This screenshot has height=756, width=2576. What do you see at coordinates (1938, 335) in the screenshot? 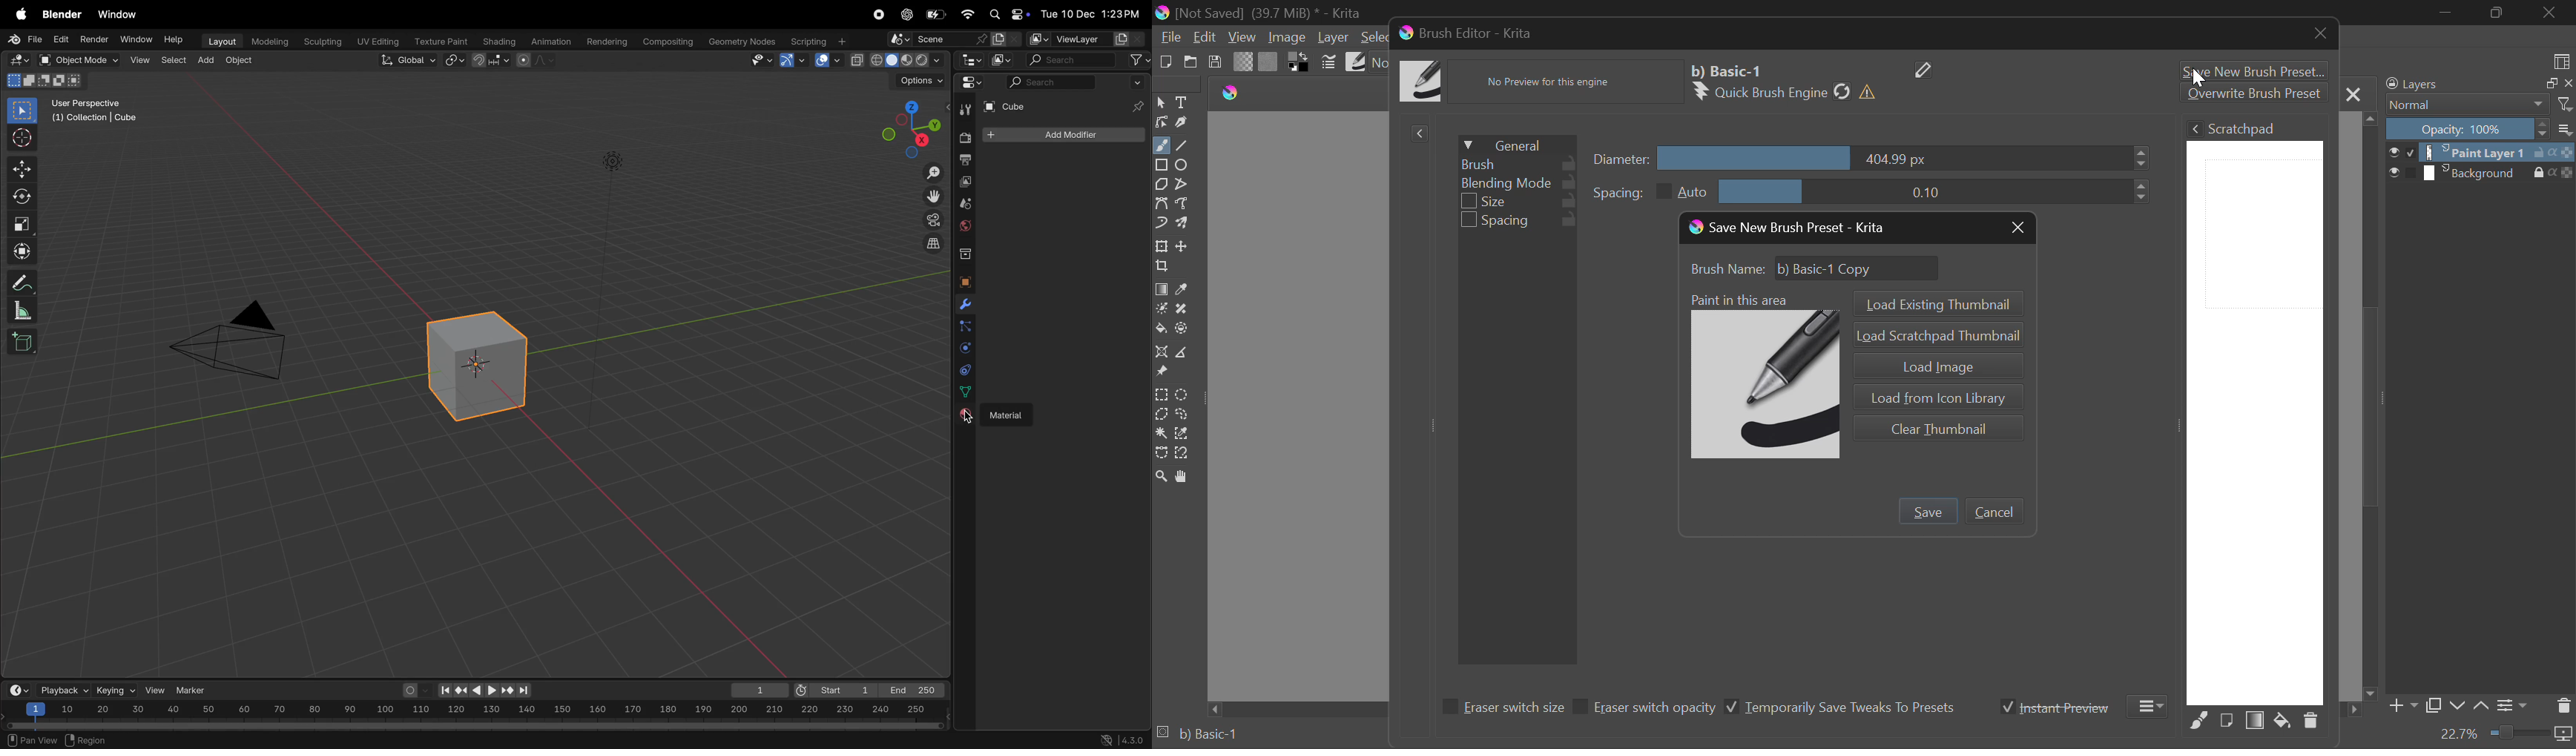
I see `Load Scratchpad Thumbnail` at bounding box center [1938, 335].